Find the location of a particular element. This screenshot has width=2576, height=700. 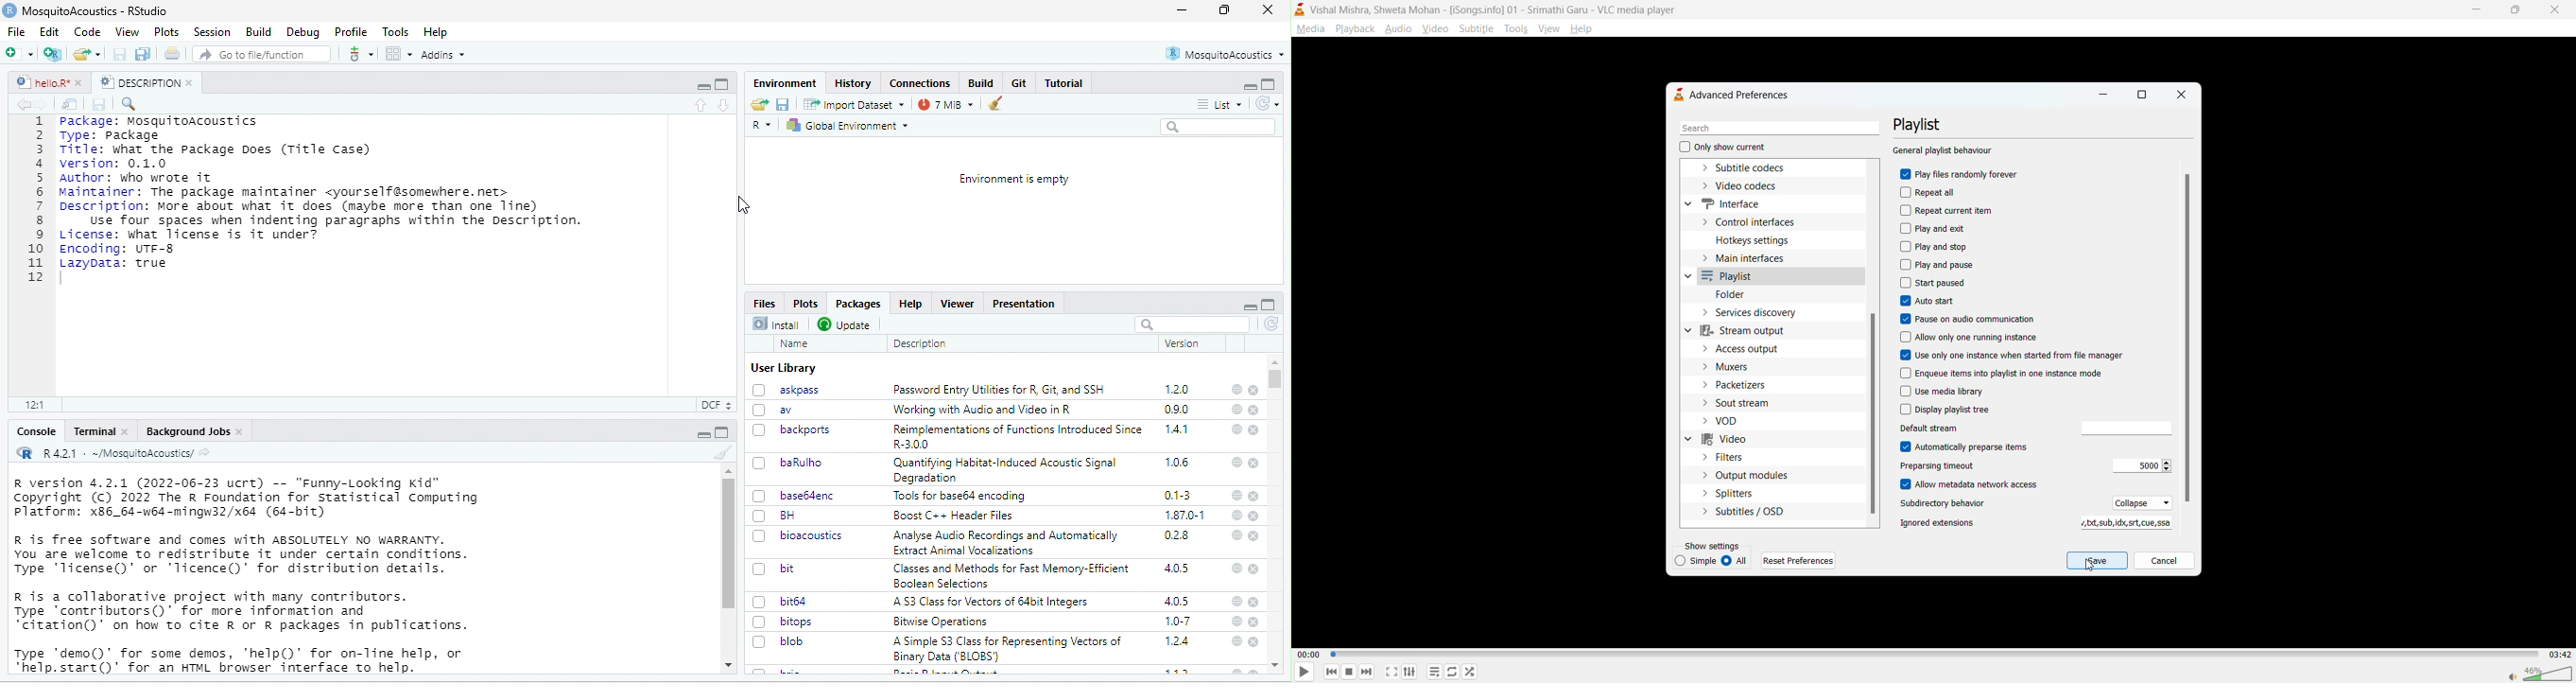

1.0-7 is located at coordinates (1177, 622).